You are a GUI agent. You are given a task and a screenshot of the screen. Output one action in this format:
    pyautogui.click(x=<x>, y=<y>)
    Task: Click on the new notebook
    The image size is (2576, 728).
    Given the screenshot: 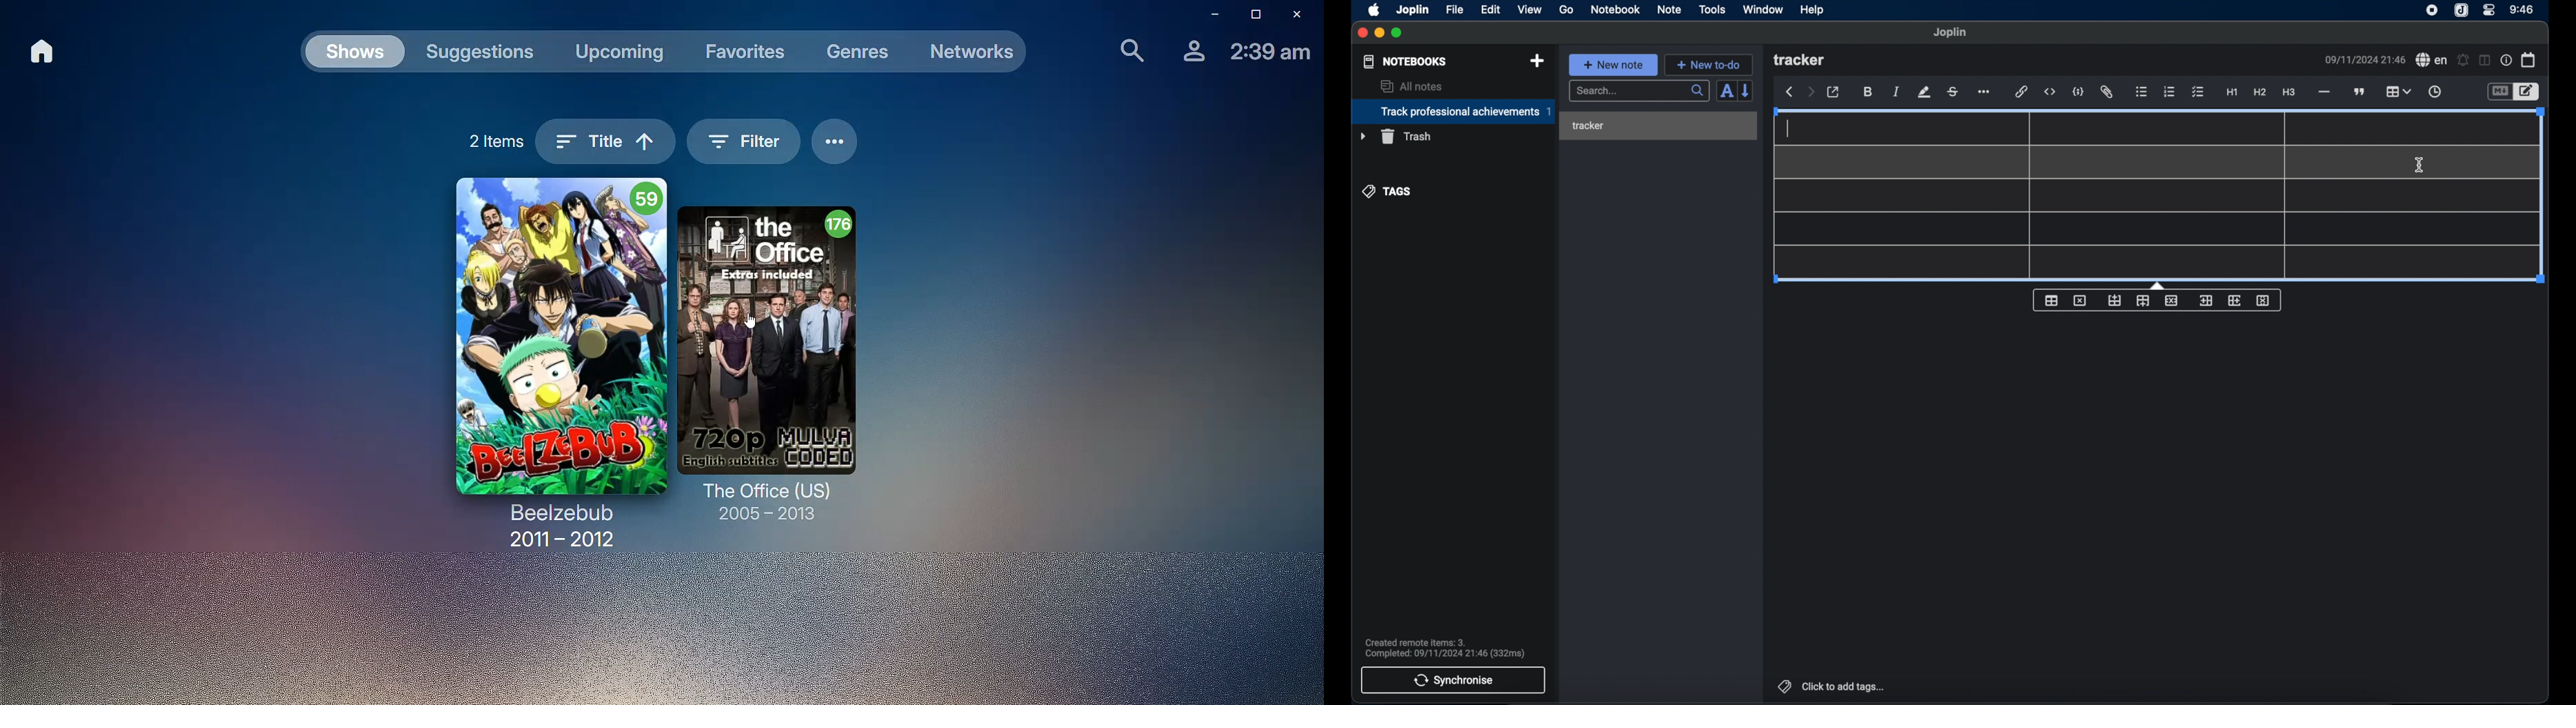 What is the action you would take?
    pyautogui.click(x=1537, y=61)
    